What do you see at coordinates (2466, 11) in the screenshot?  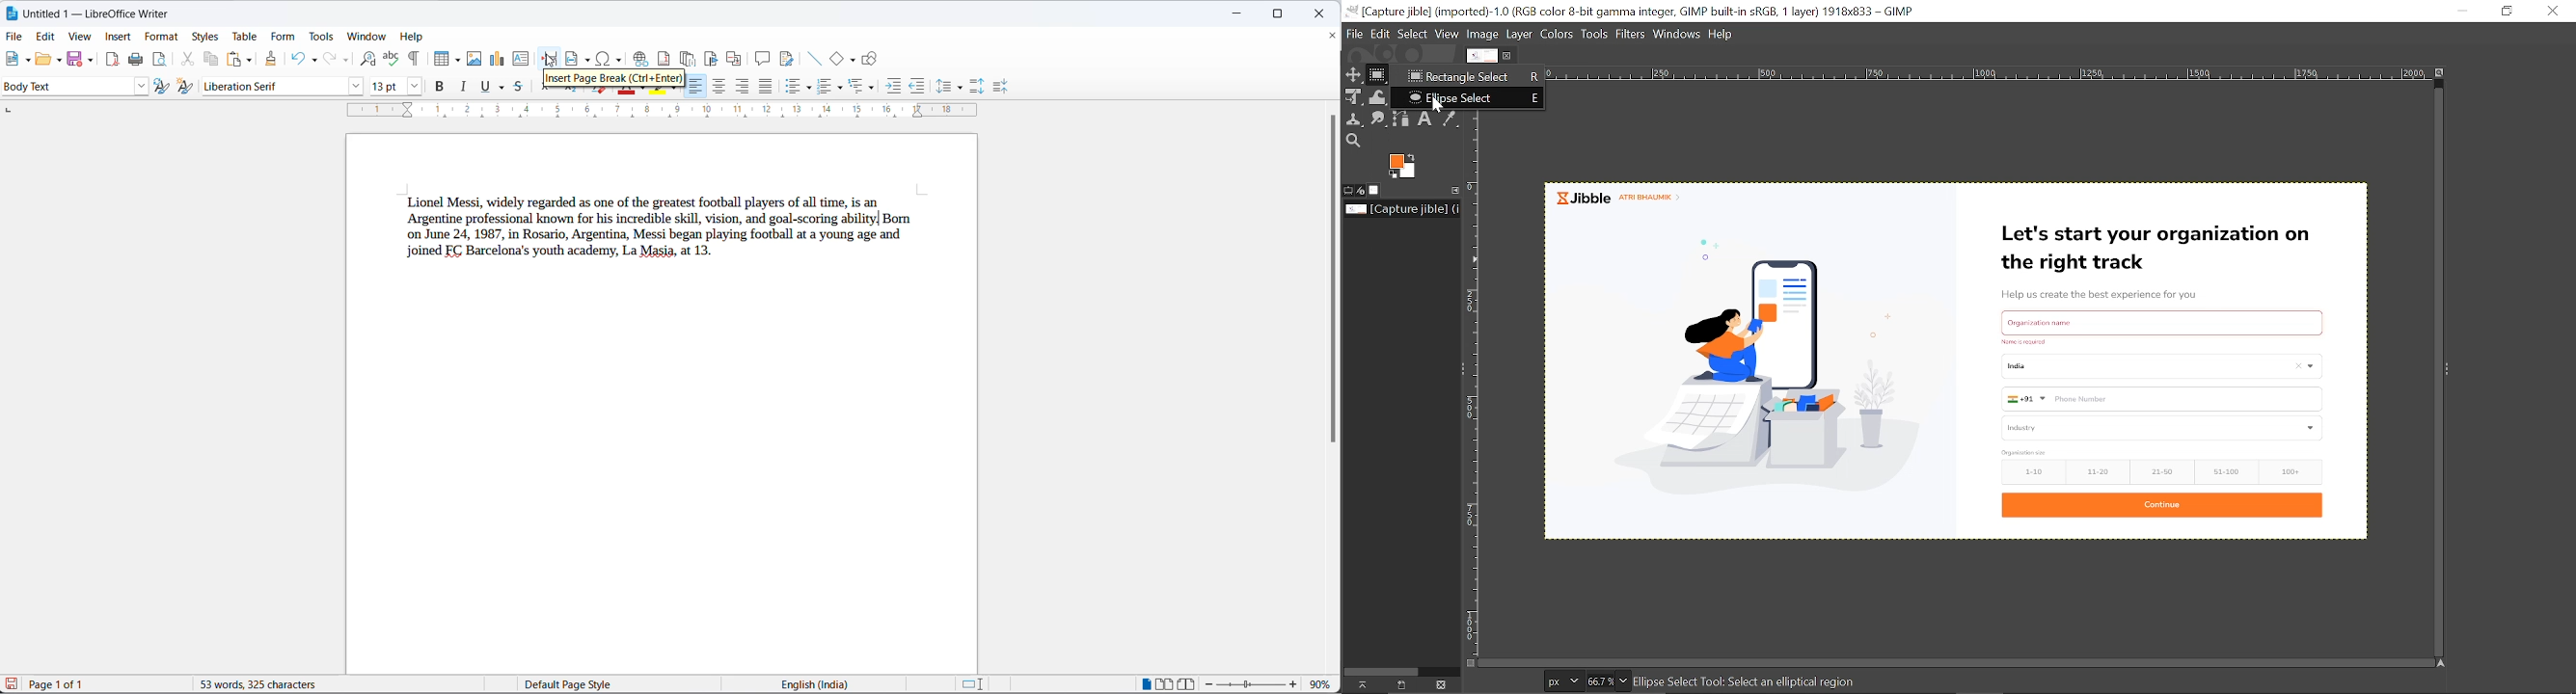 I see `Minimize` at bounding box center [2466, 11].